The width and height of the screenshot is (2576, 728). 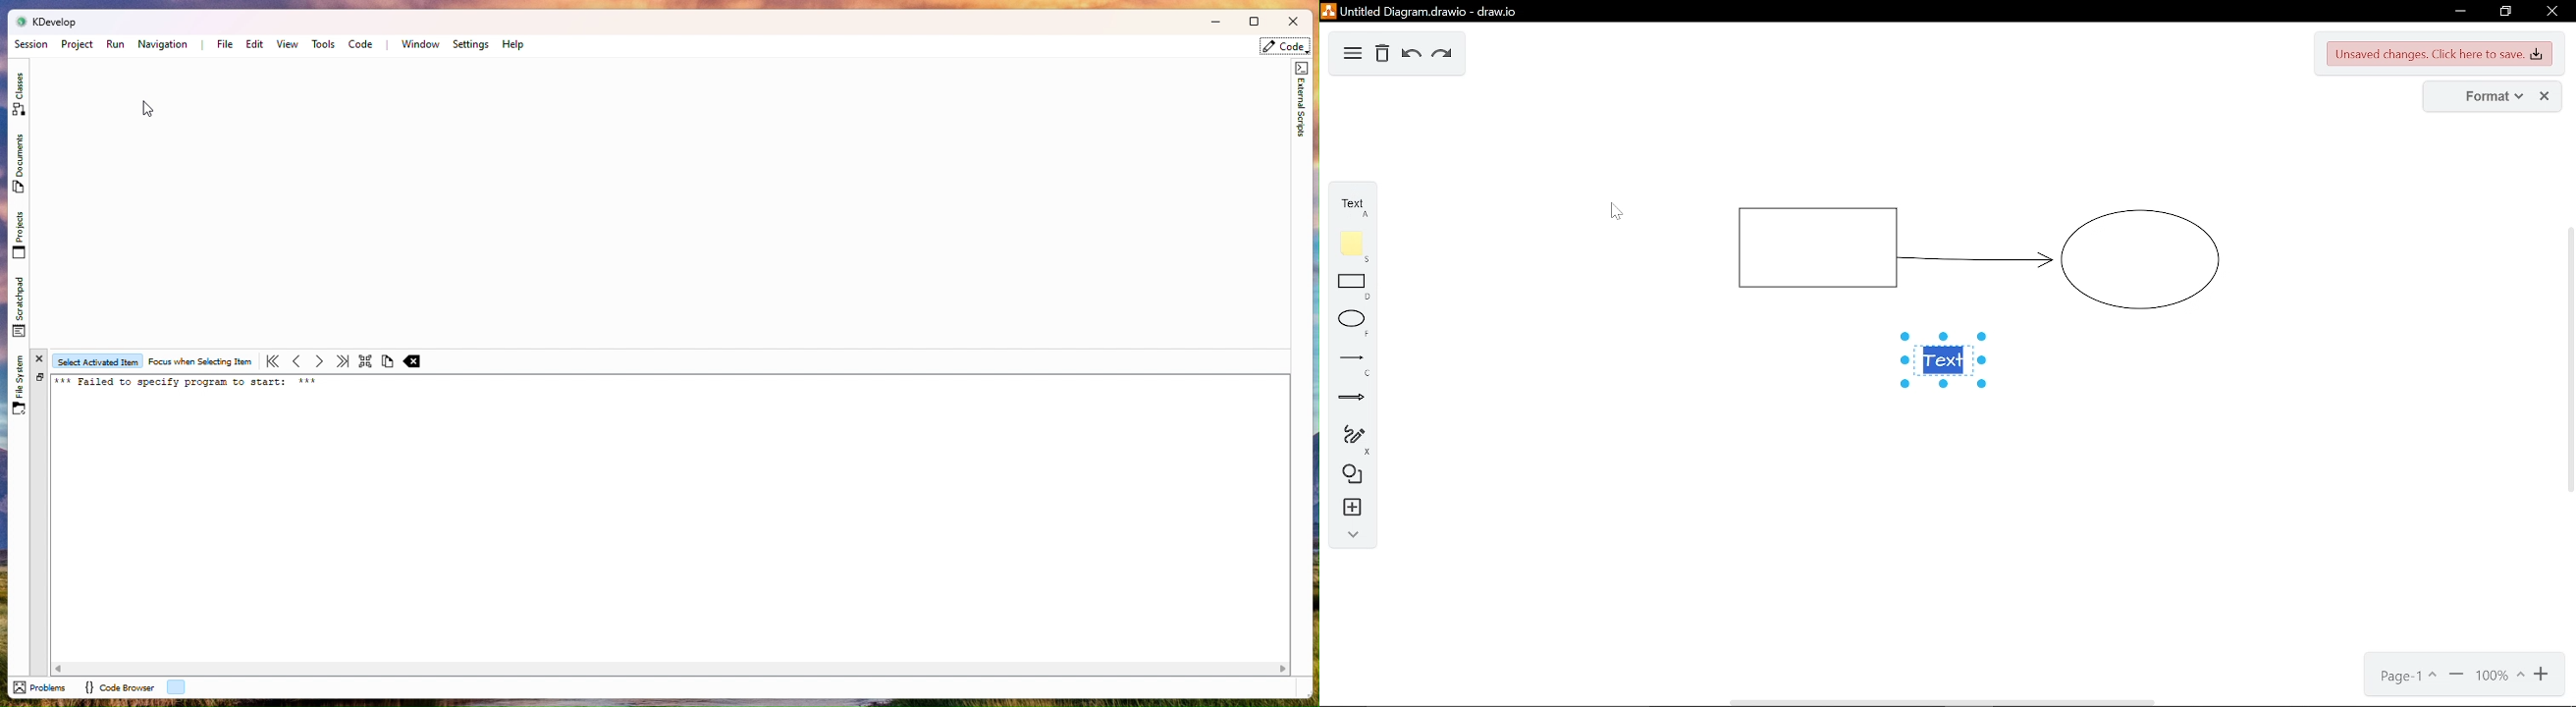 I want to click on note, so click(x=1356, y=247).